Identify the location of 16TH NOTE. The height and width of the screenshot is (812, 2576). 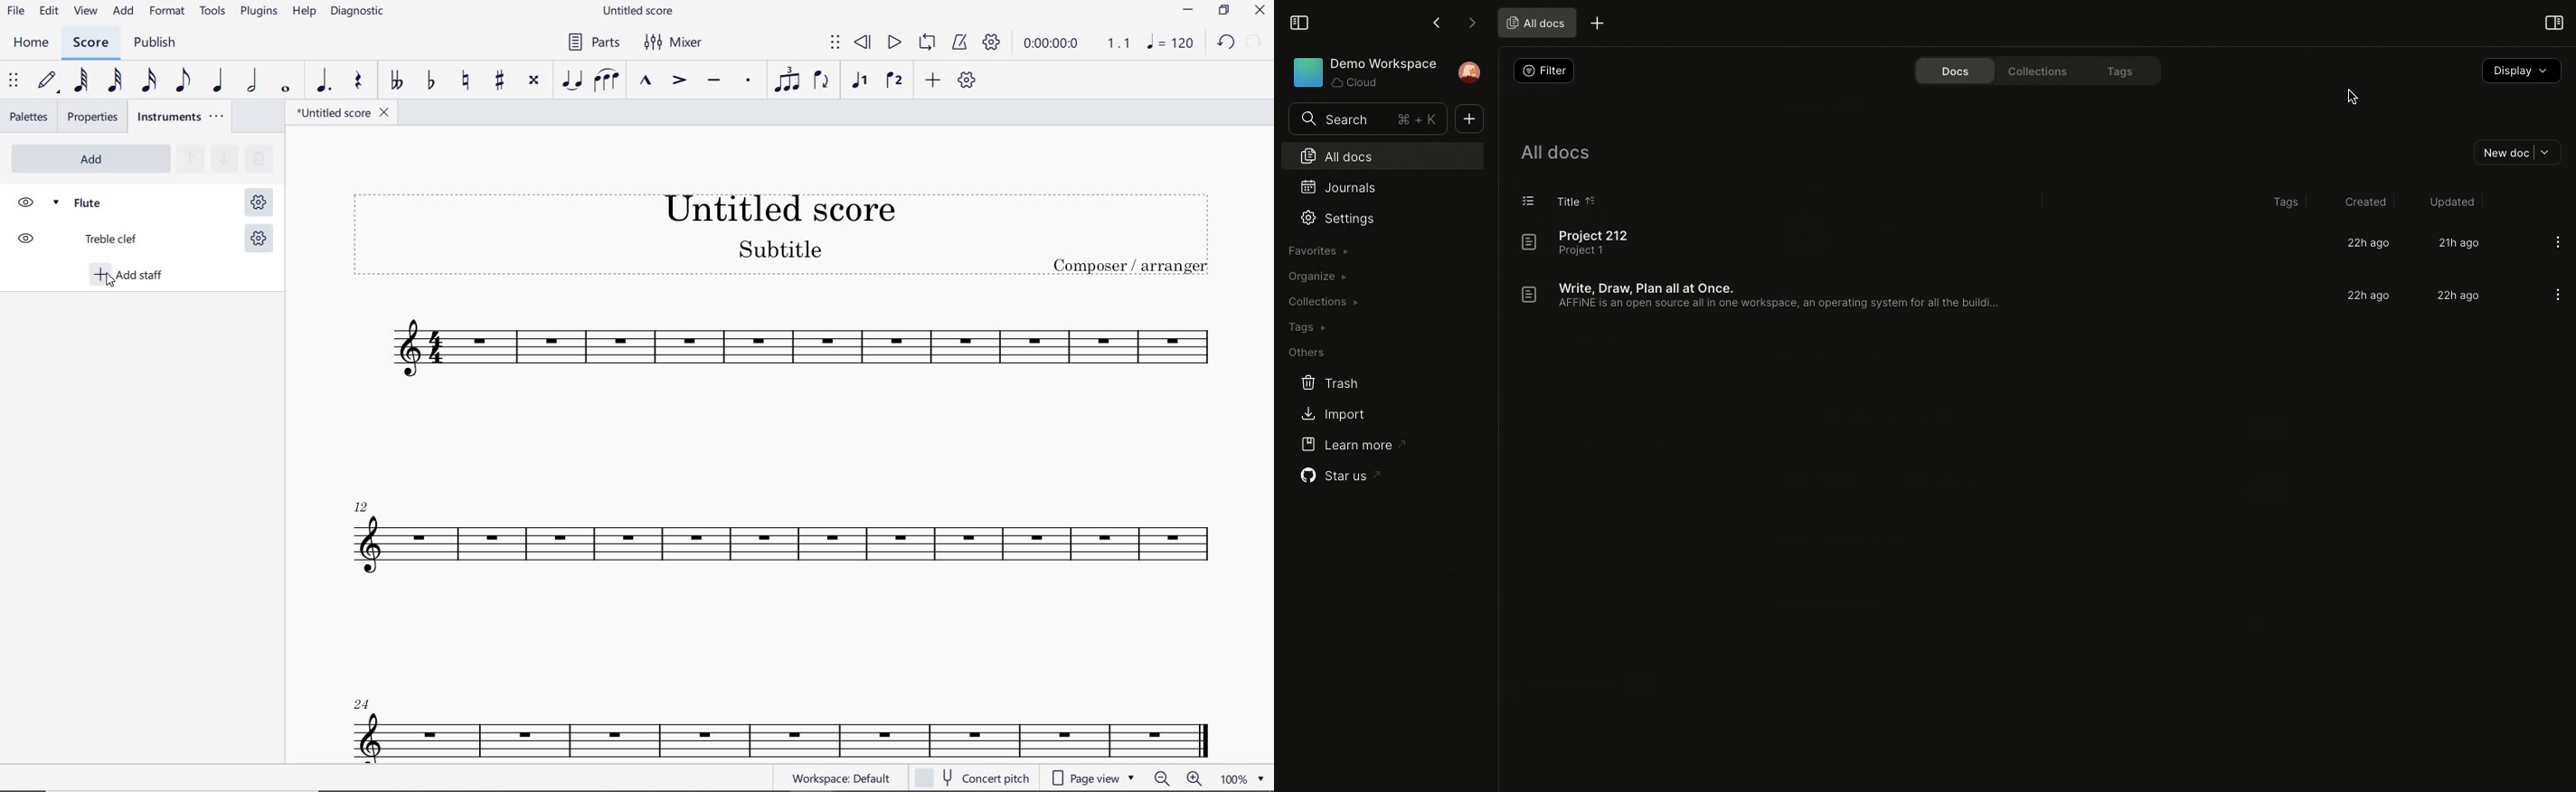
(149, 81).